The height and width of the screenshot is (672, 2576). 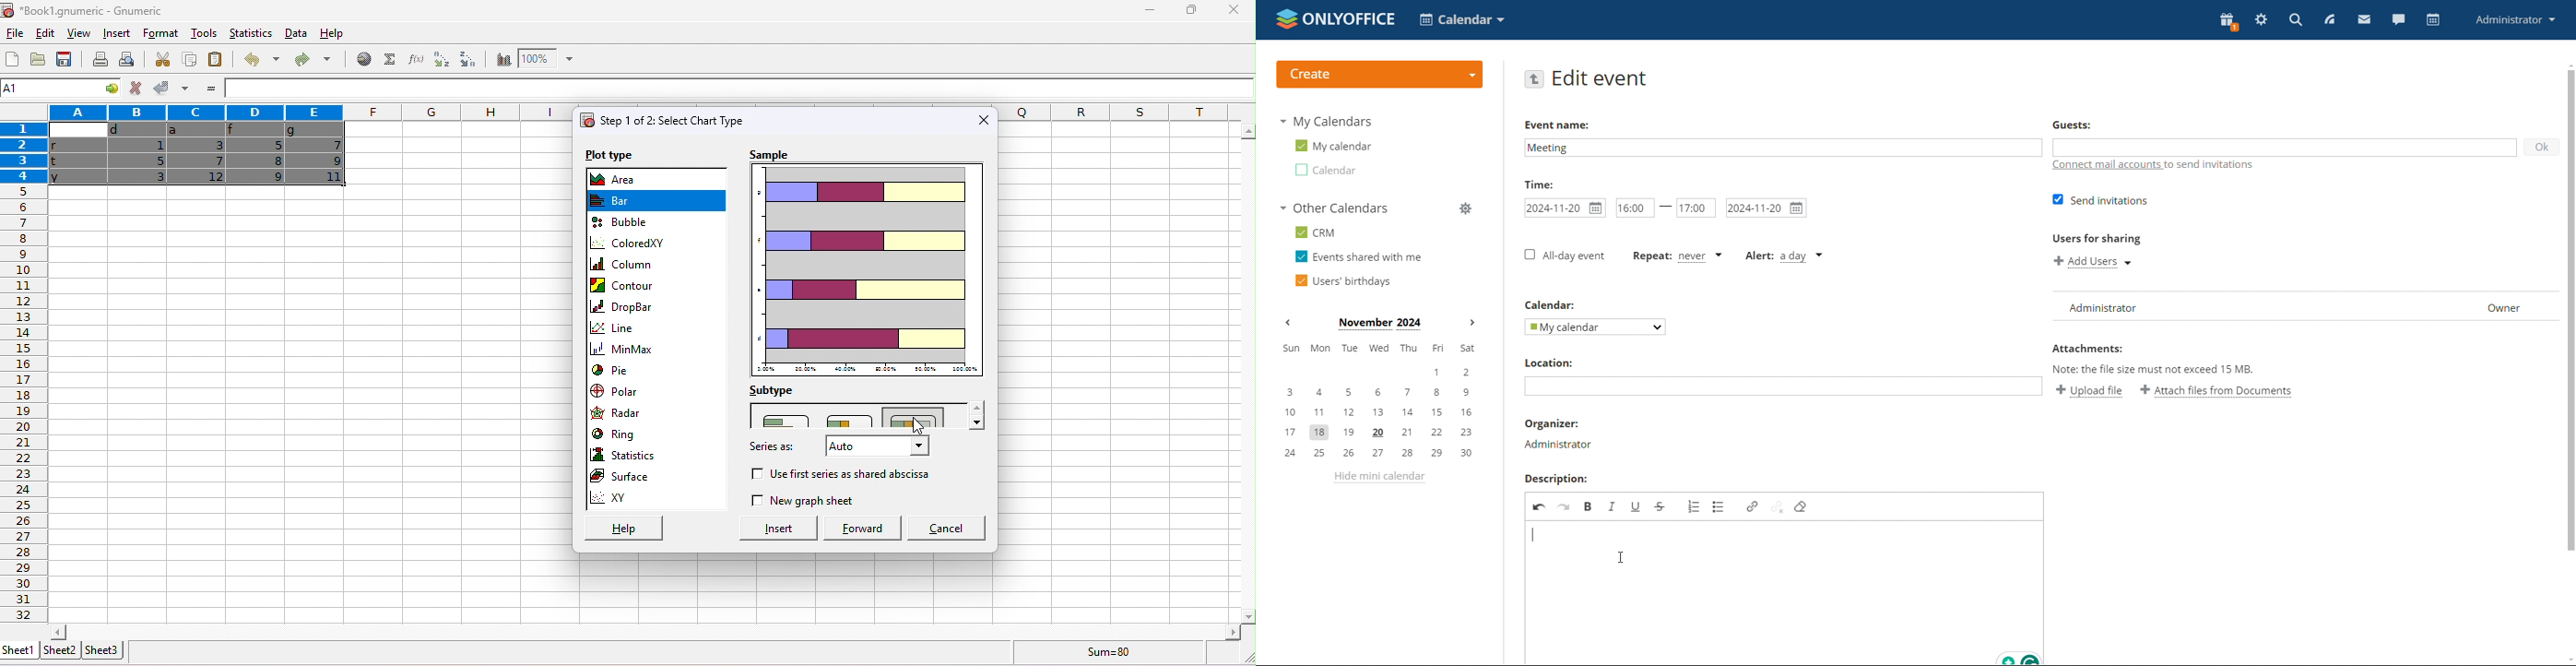 What do you see at coordinates (11, 59) in the screenshot?
I see `new` at bounding box center [11, 59].